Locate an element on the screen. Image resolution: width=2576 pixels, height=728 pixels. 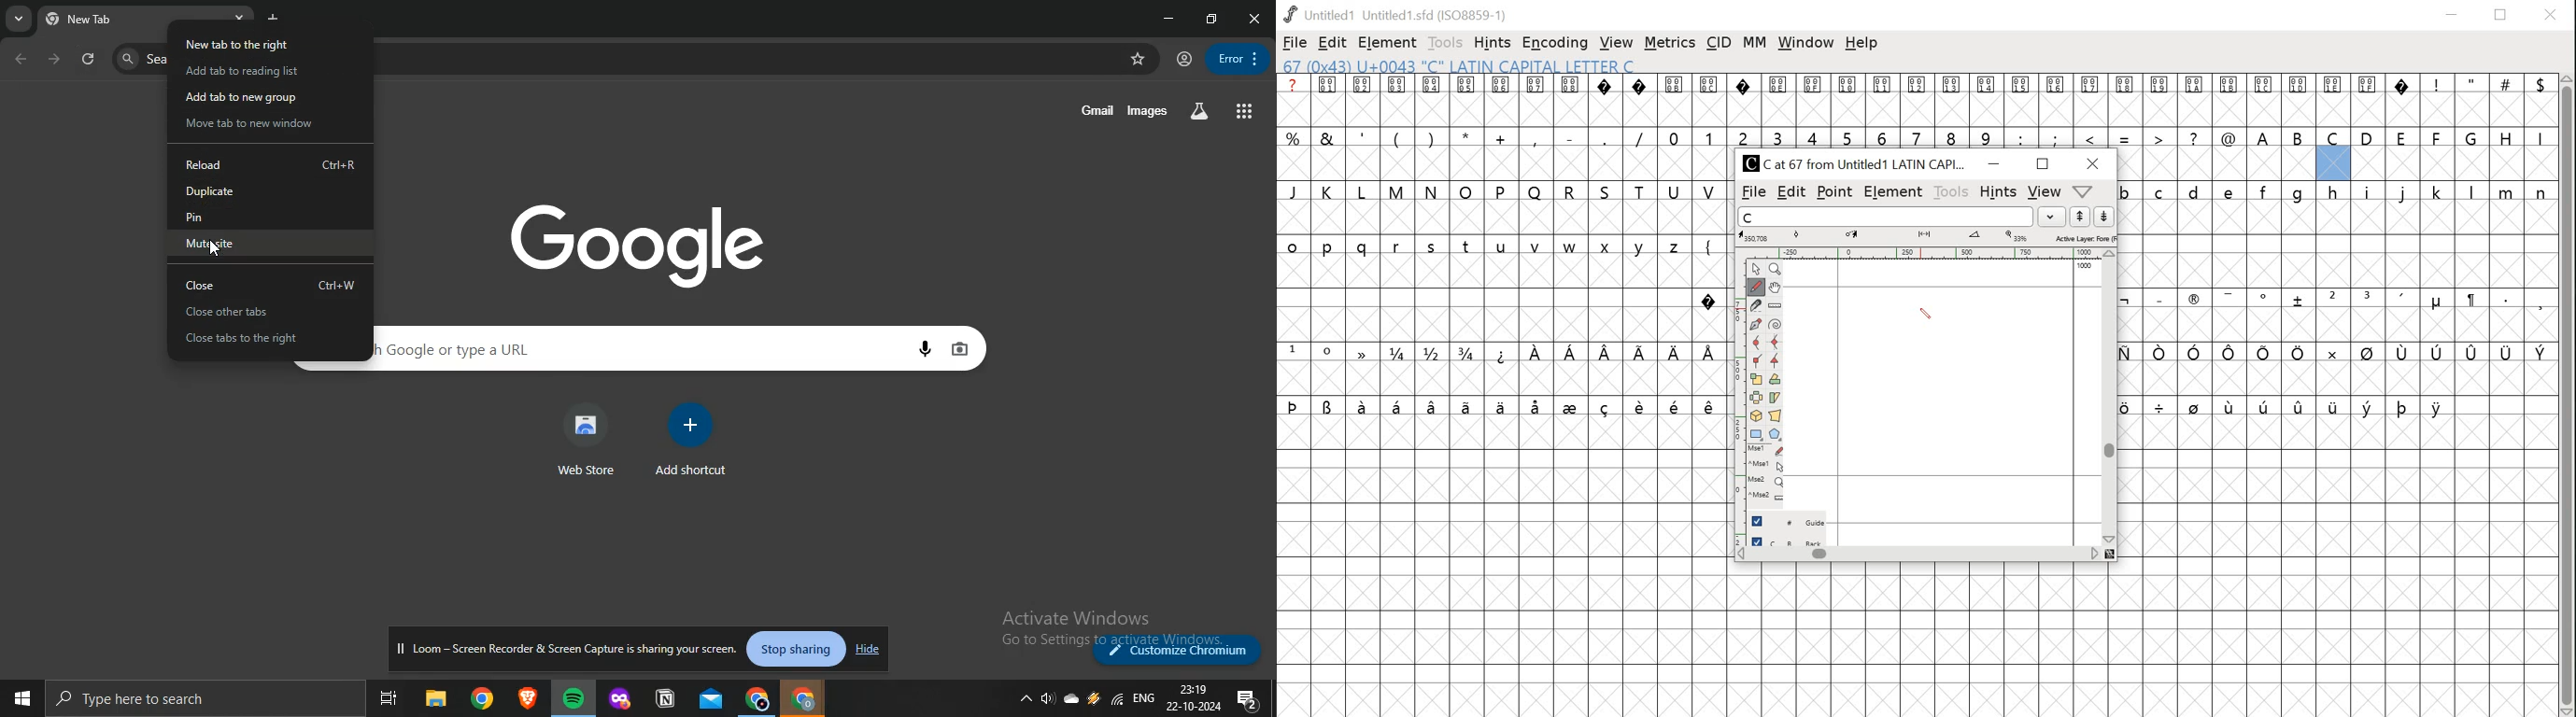
minimize is located at coordinates (1172, 19).